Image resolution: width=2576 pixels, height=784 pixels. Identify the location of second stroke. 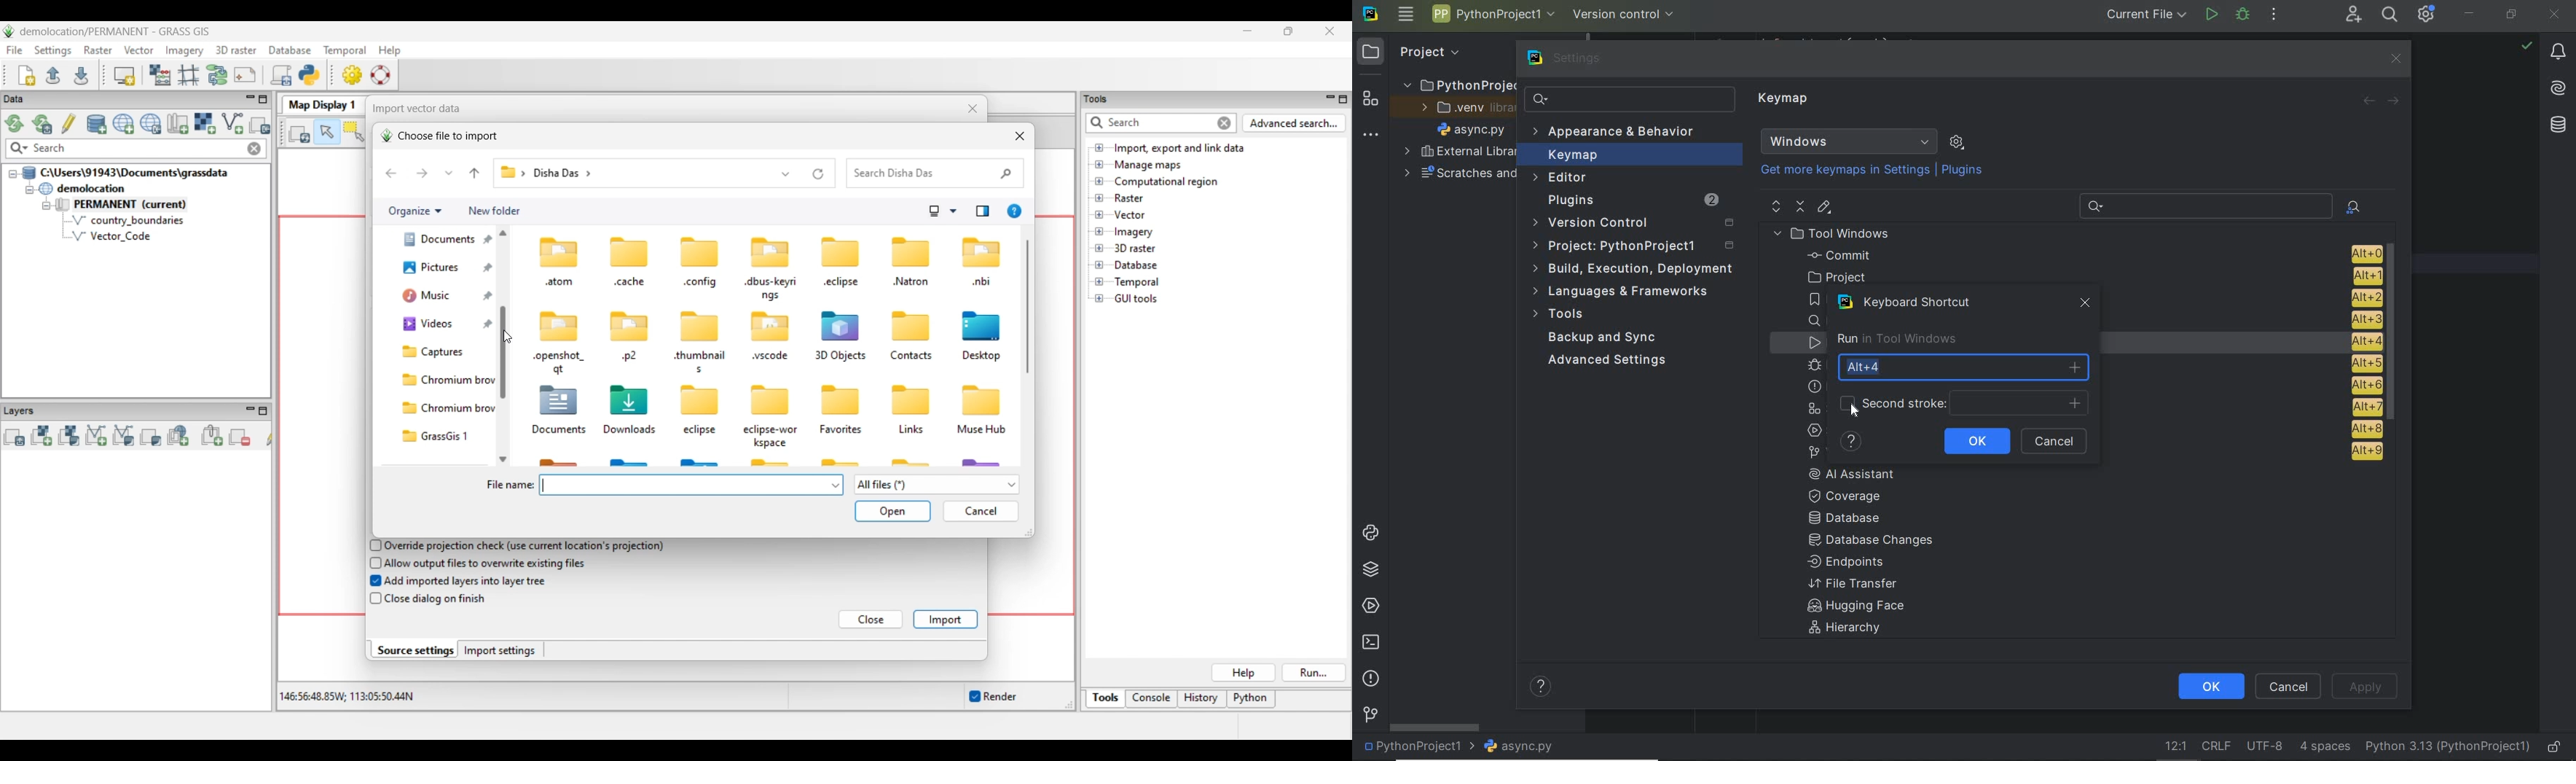
(1961, 404).